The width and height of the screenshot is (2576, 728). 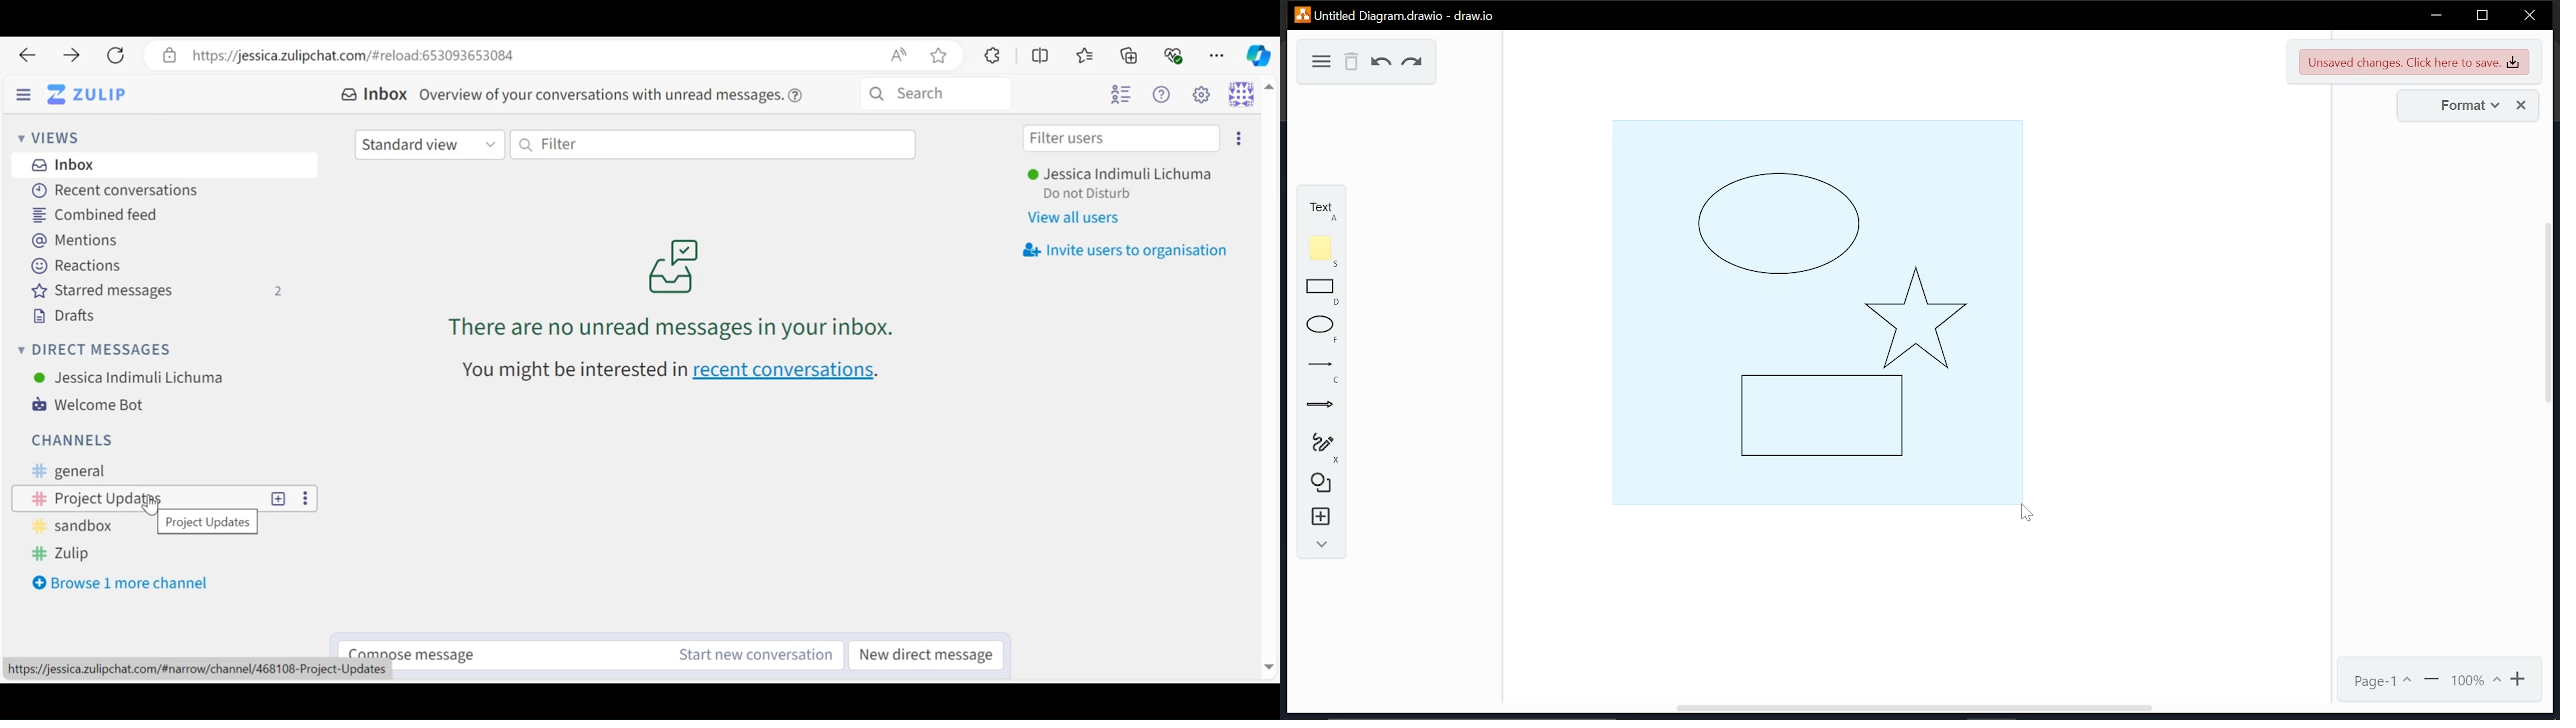 I want to click on Personal menu, so click(x=1241, y=93).